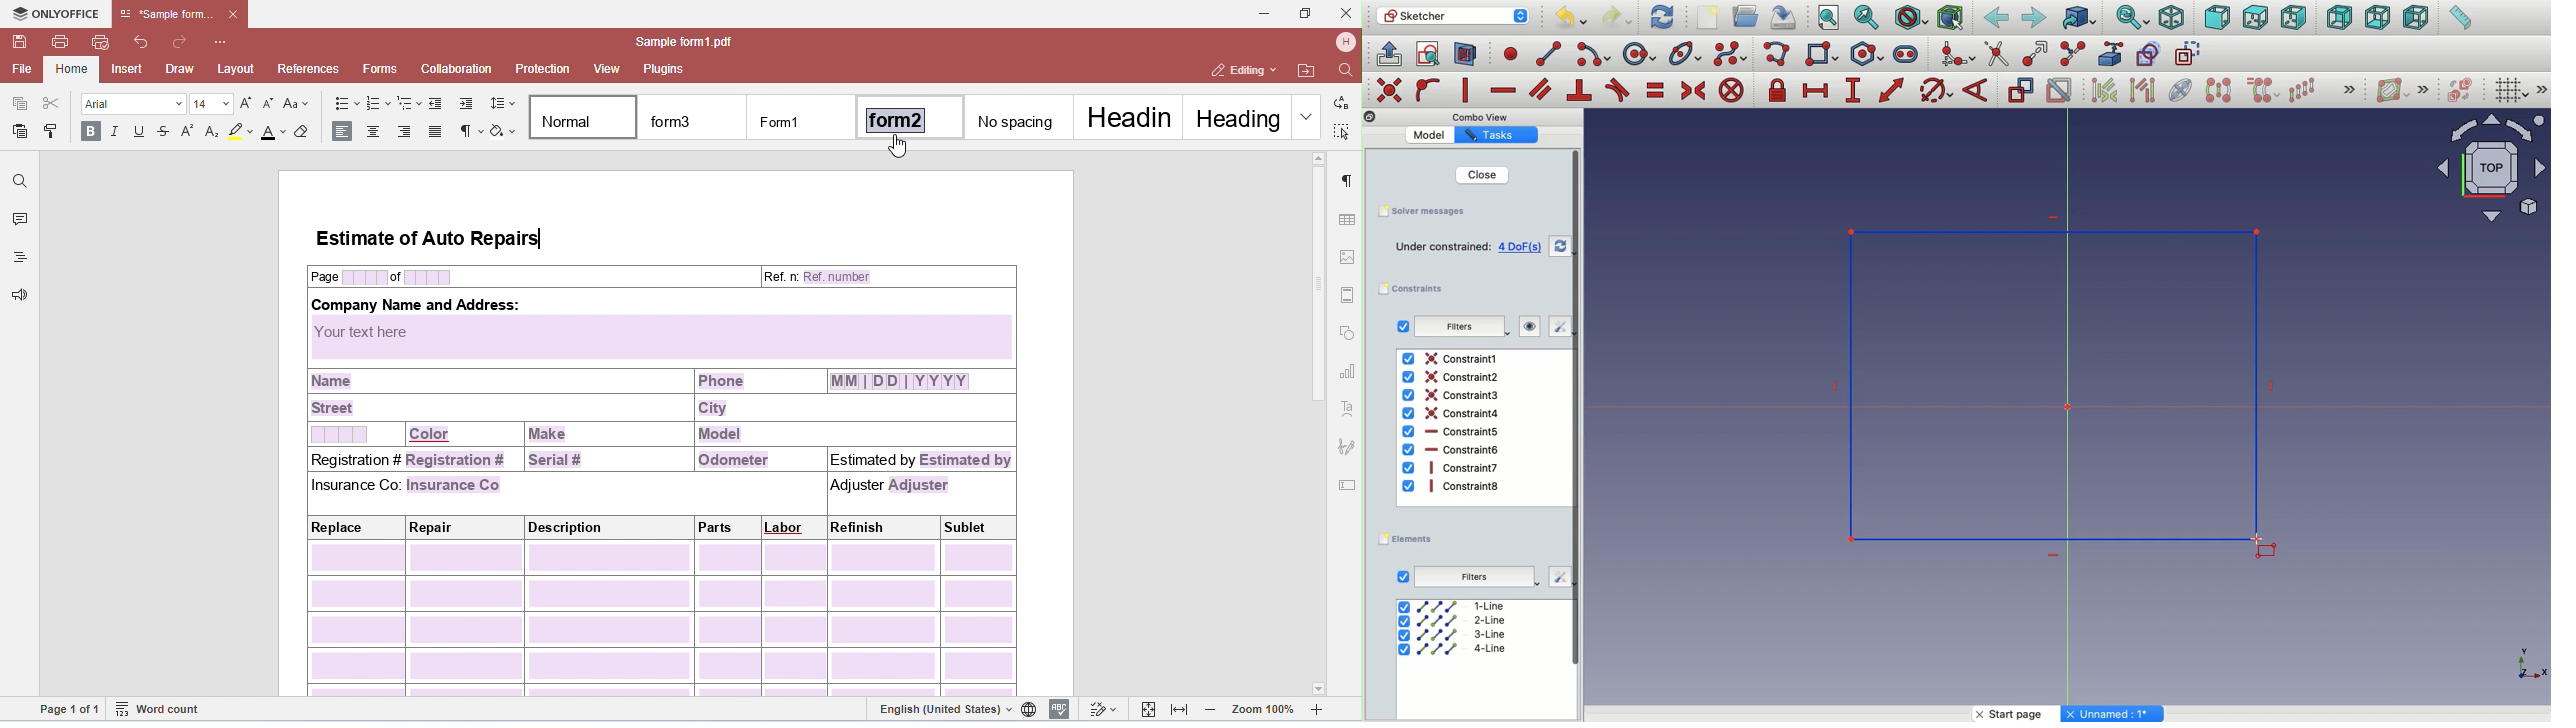 This screenshot has width=2576, height=728. Describe the element at coordinates (1780, 92) in the screenshot. I see `constrain lock` at that location.